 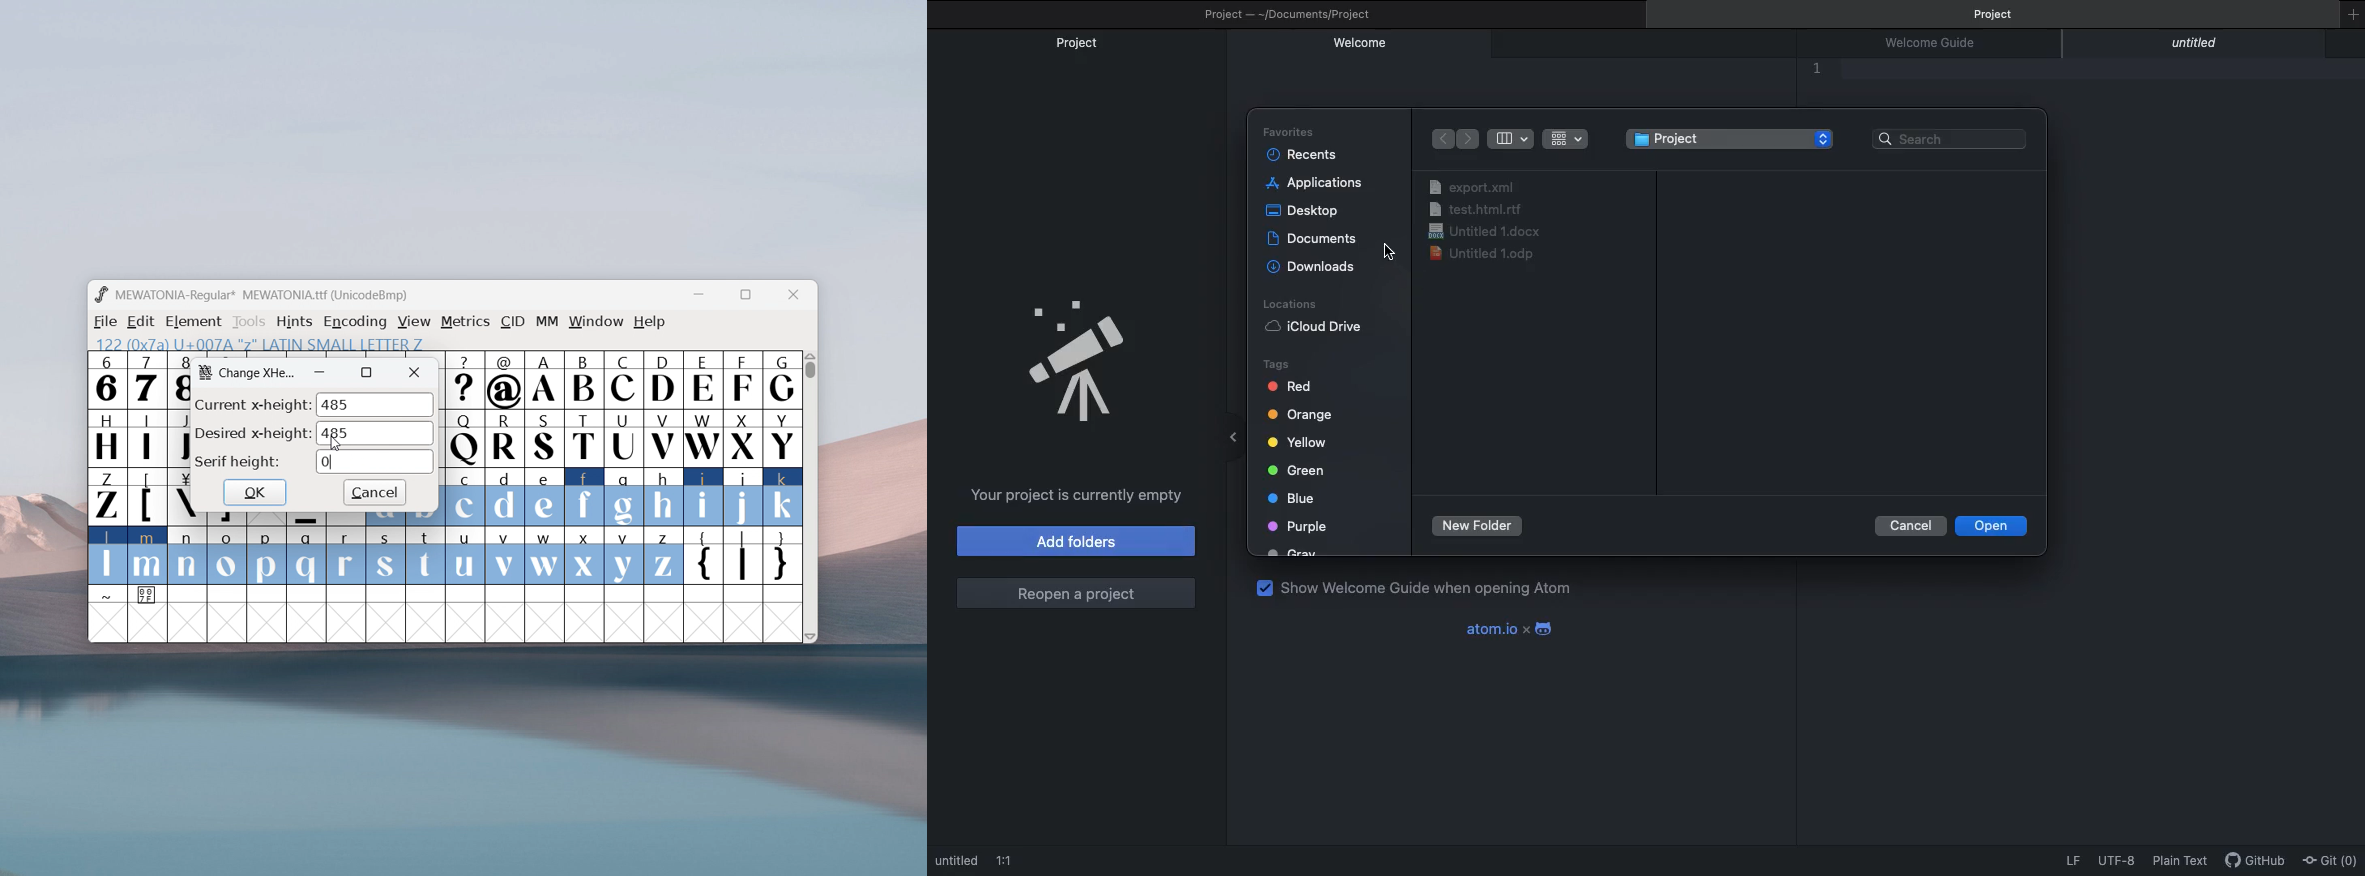 I want to click on element, so click(x=194, y=322).